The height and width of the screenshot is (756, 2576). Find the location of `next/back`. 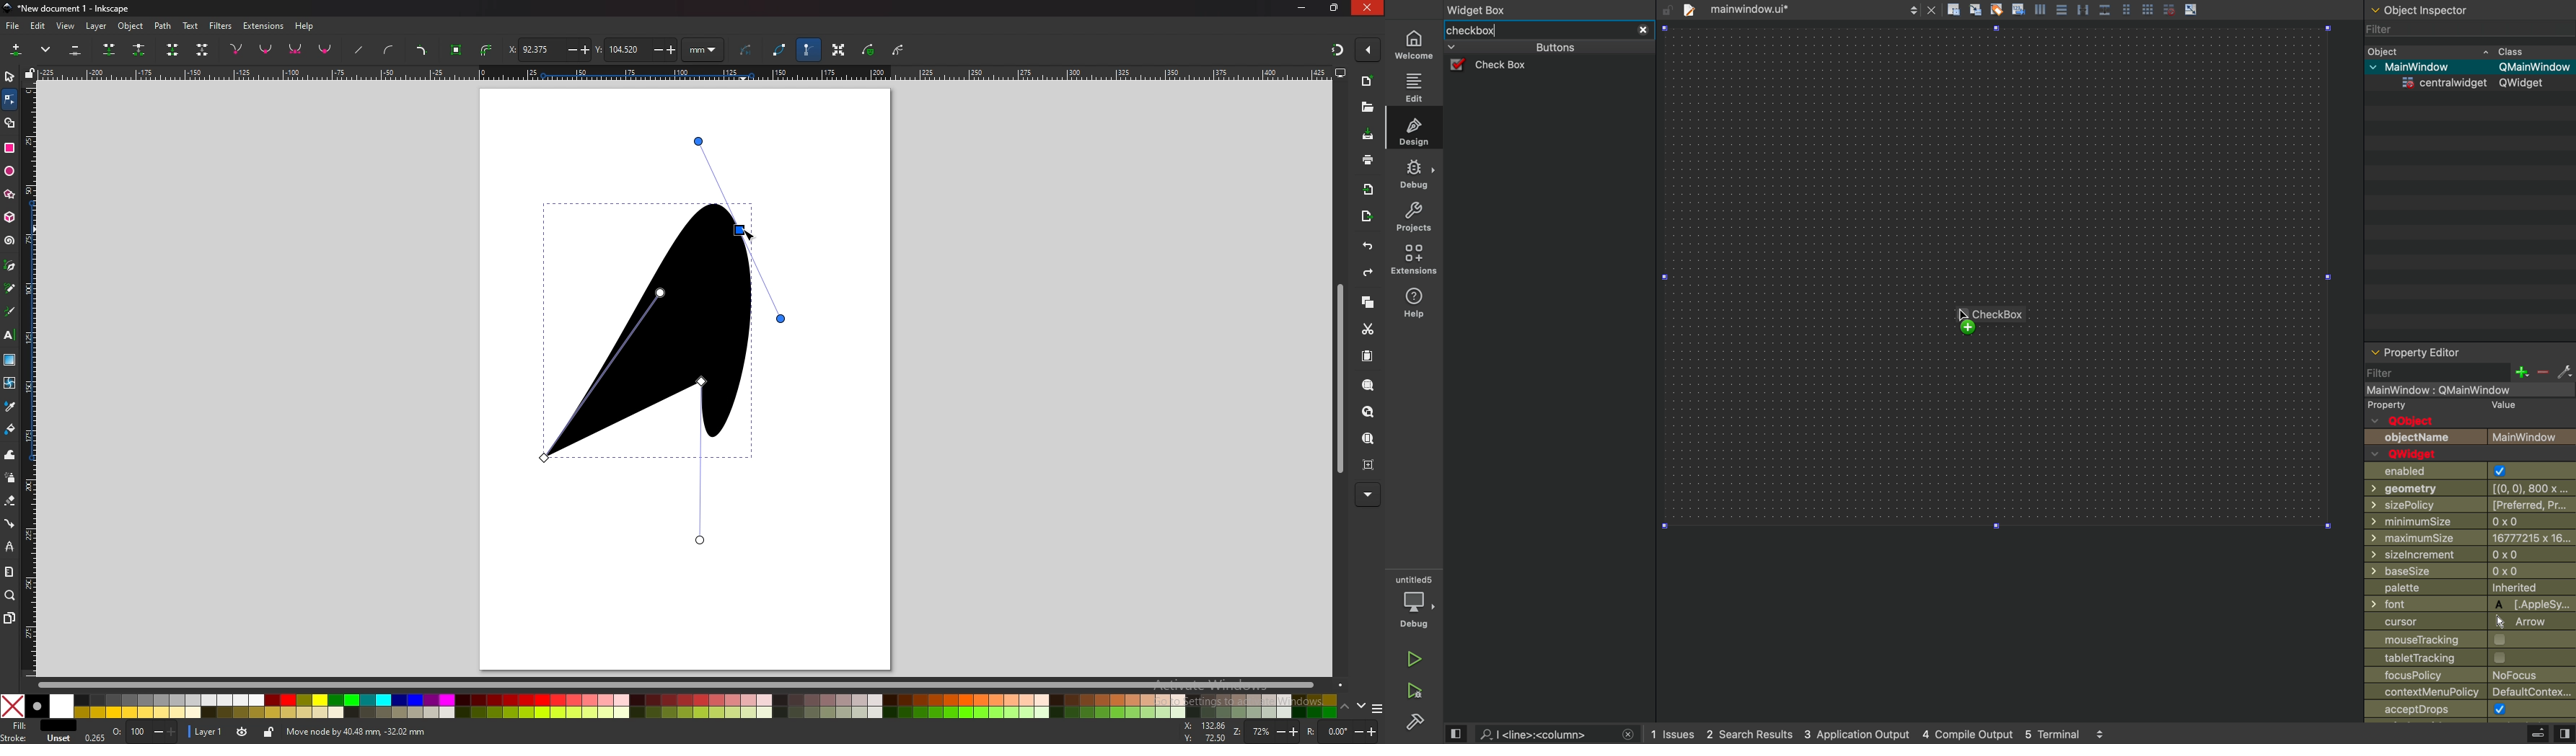

next/back is located at coordinates (1914, 9).